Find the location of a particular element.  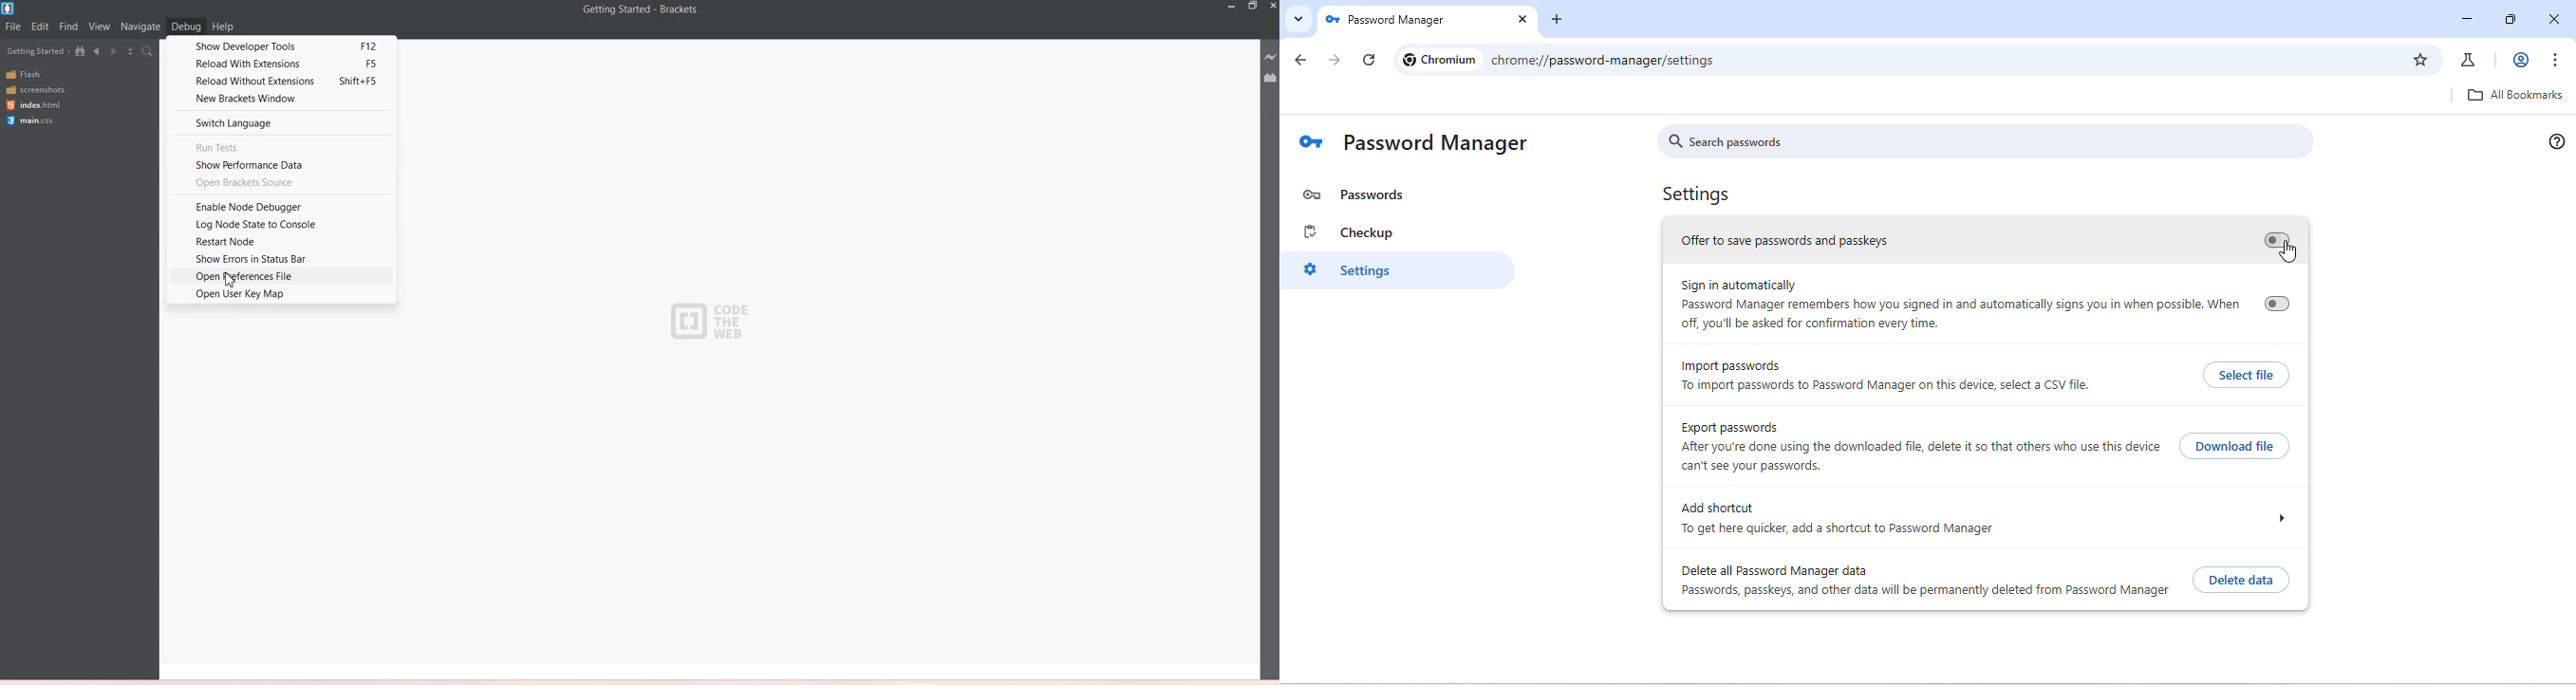

download file is located at coordinates (2237, 445).